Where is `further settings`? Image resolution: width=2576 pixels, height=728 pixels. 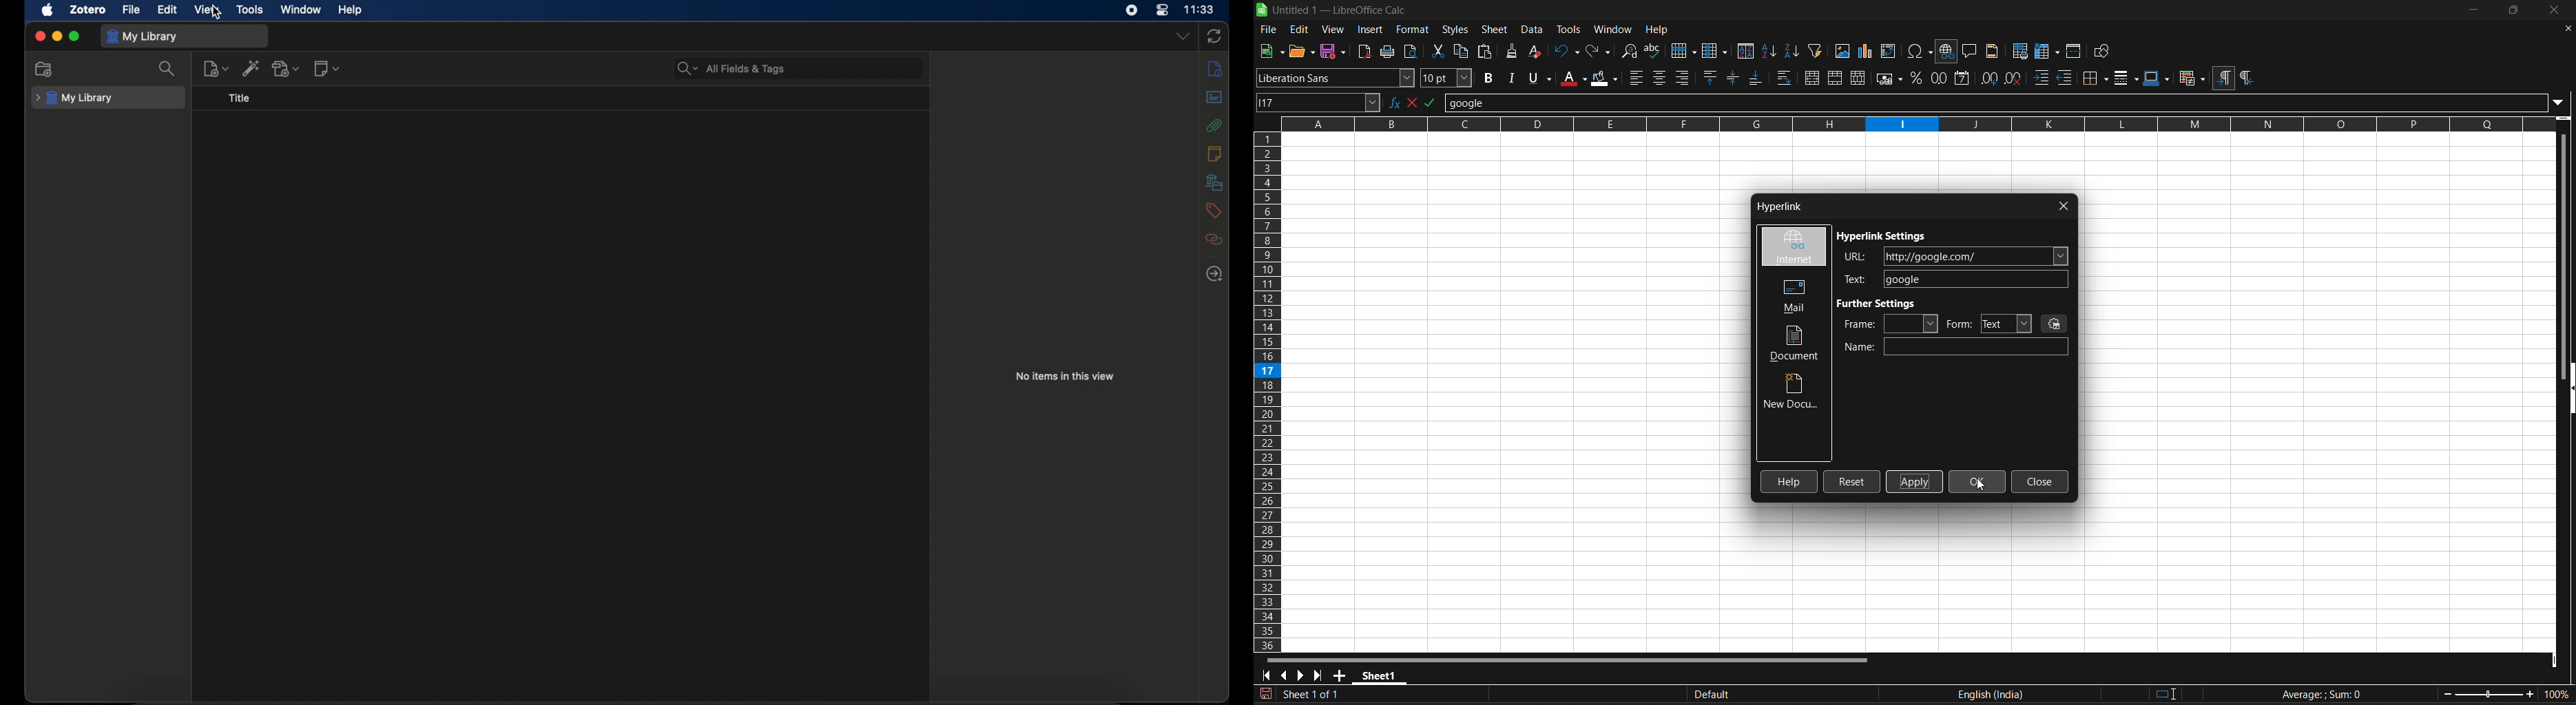 further settings is located at coordinates (1881, 303).